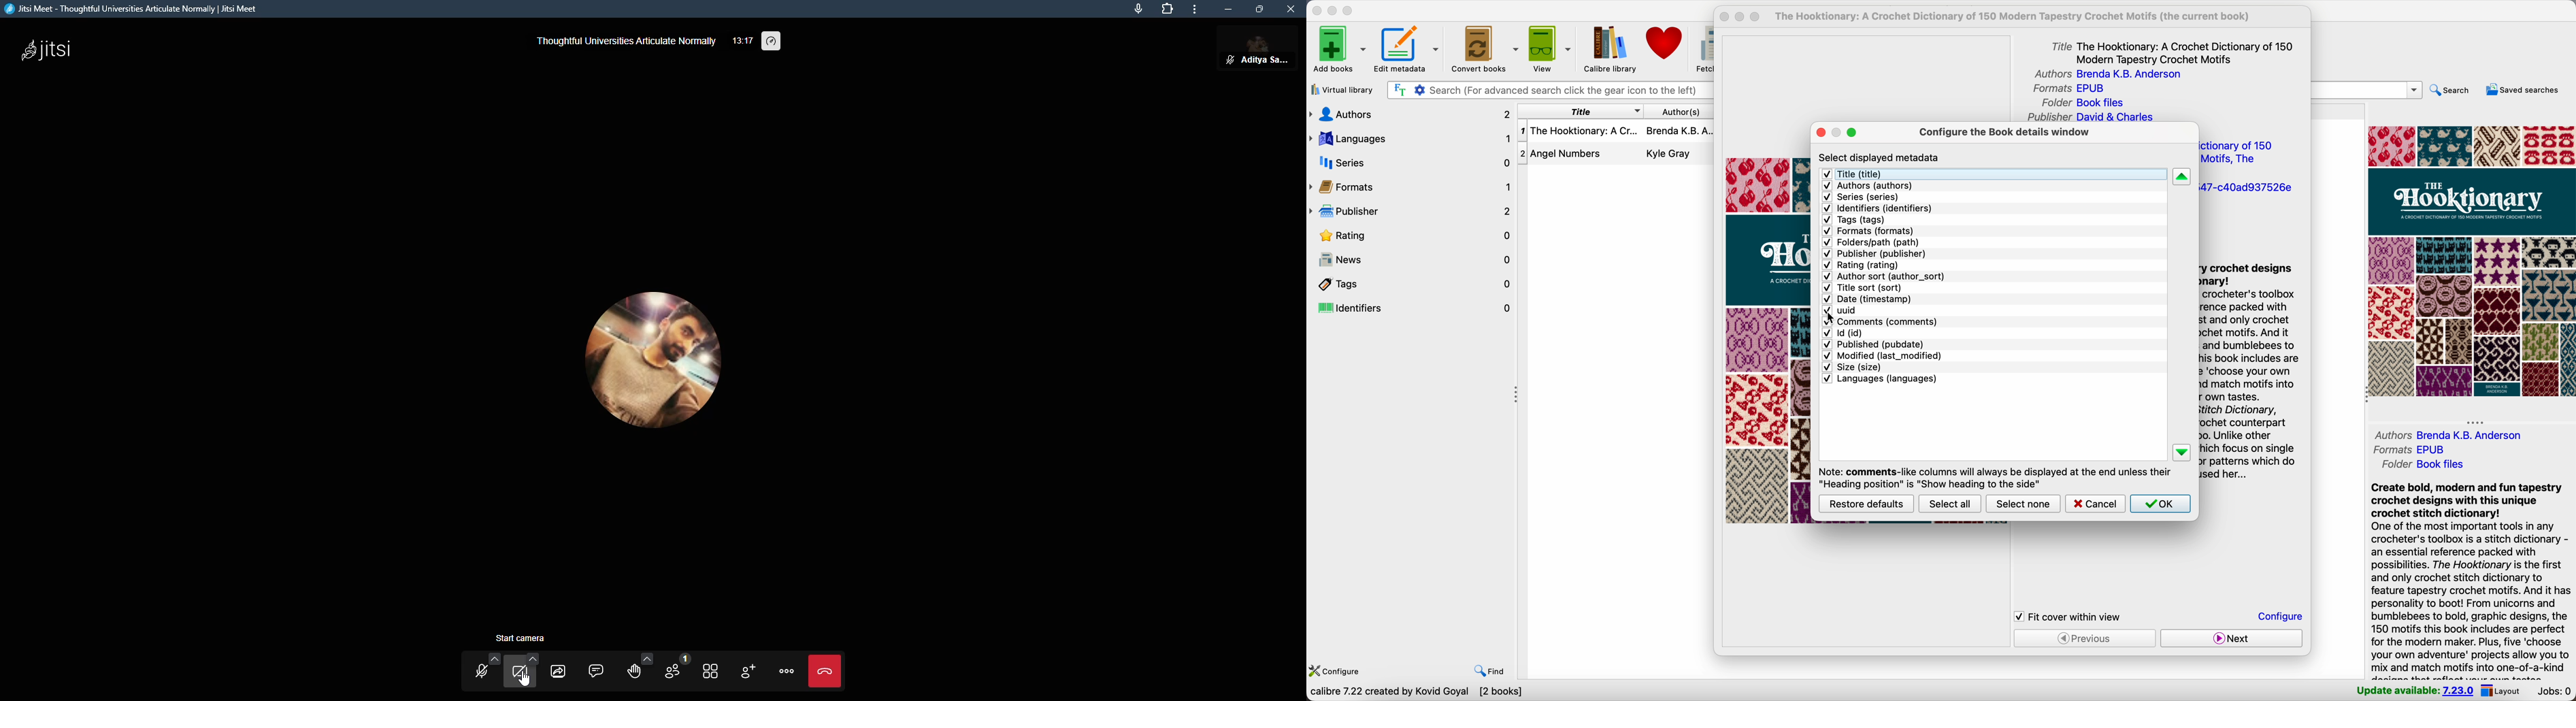  What do you see at coordinates (746, 672) in the screenshot?
I see `invite people` at bounding box center [746, 672].